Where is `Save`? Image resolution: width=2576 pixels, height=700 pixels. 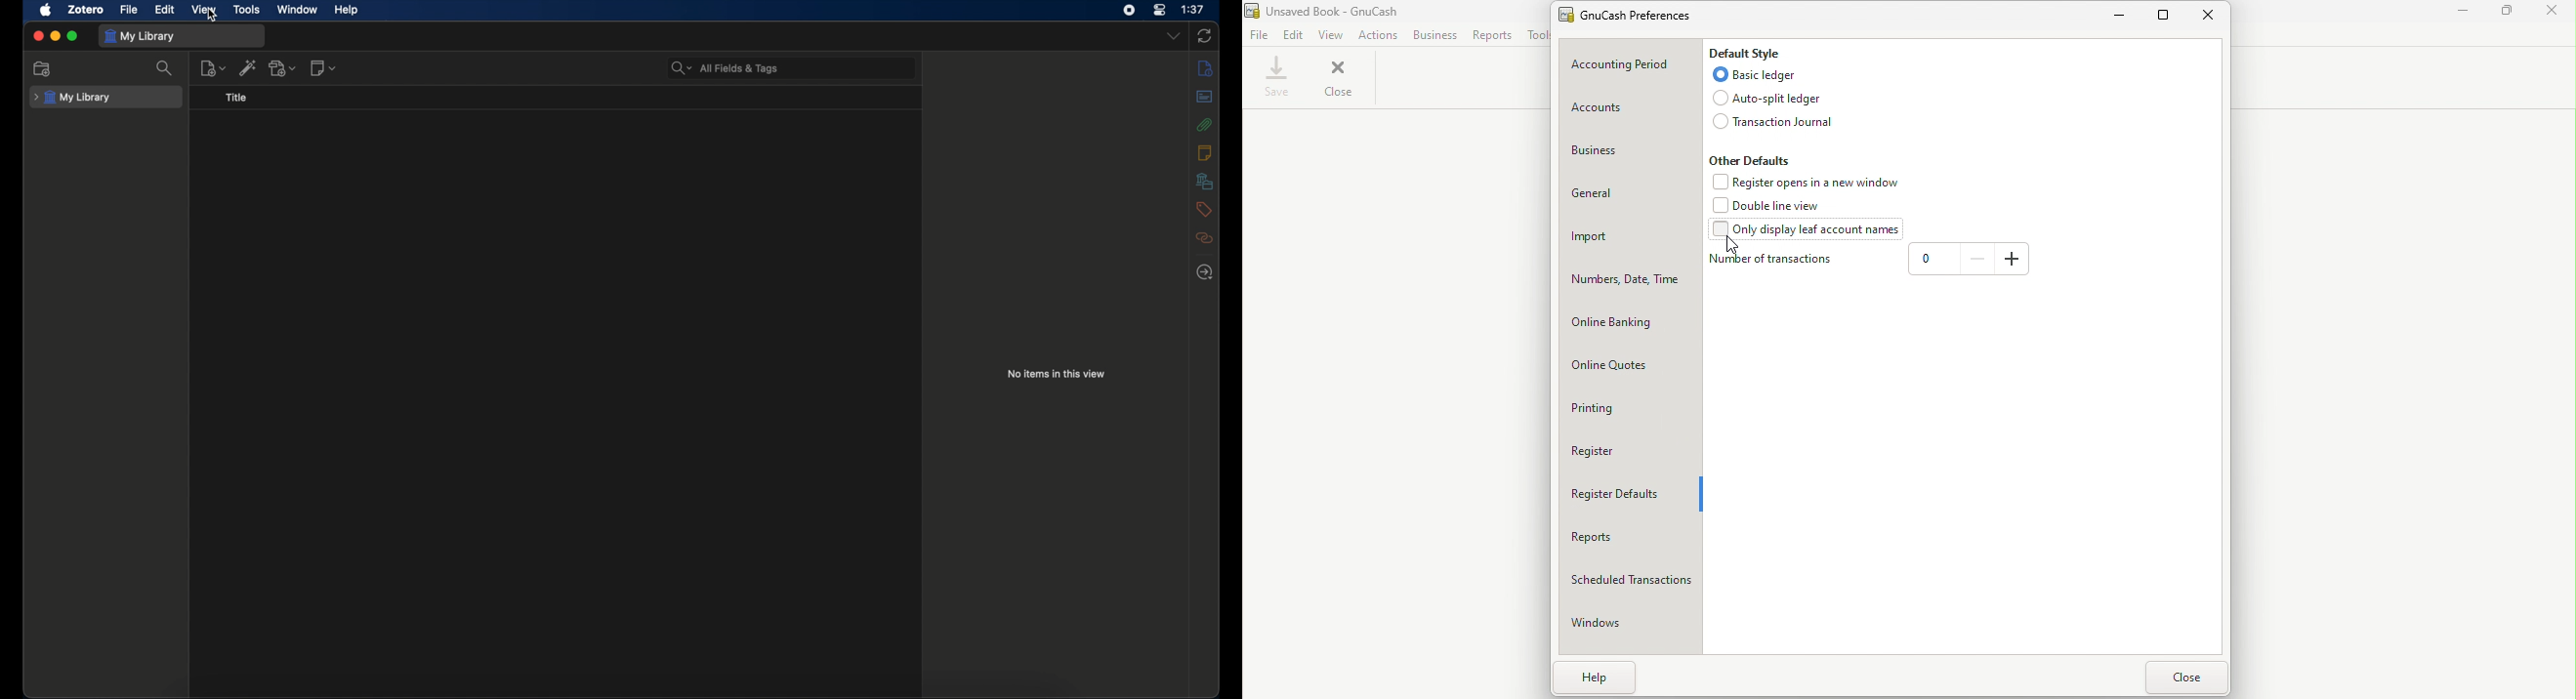 Save is located at coordinates (1280, 74).